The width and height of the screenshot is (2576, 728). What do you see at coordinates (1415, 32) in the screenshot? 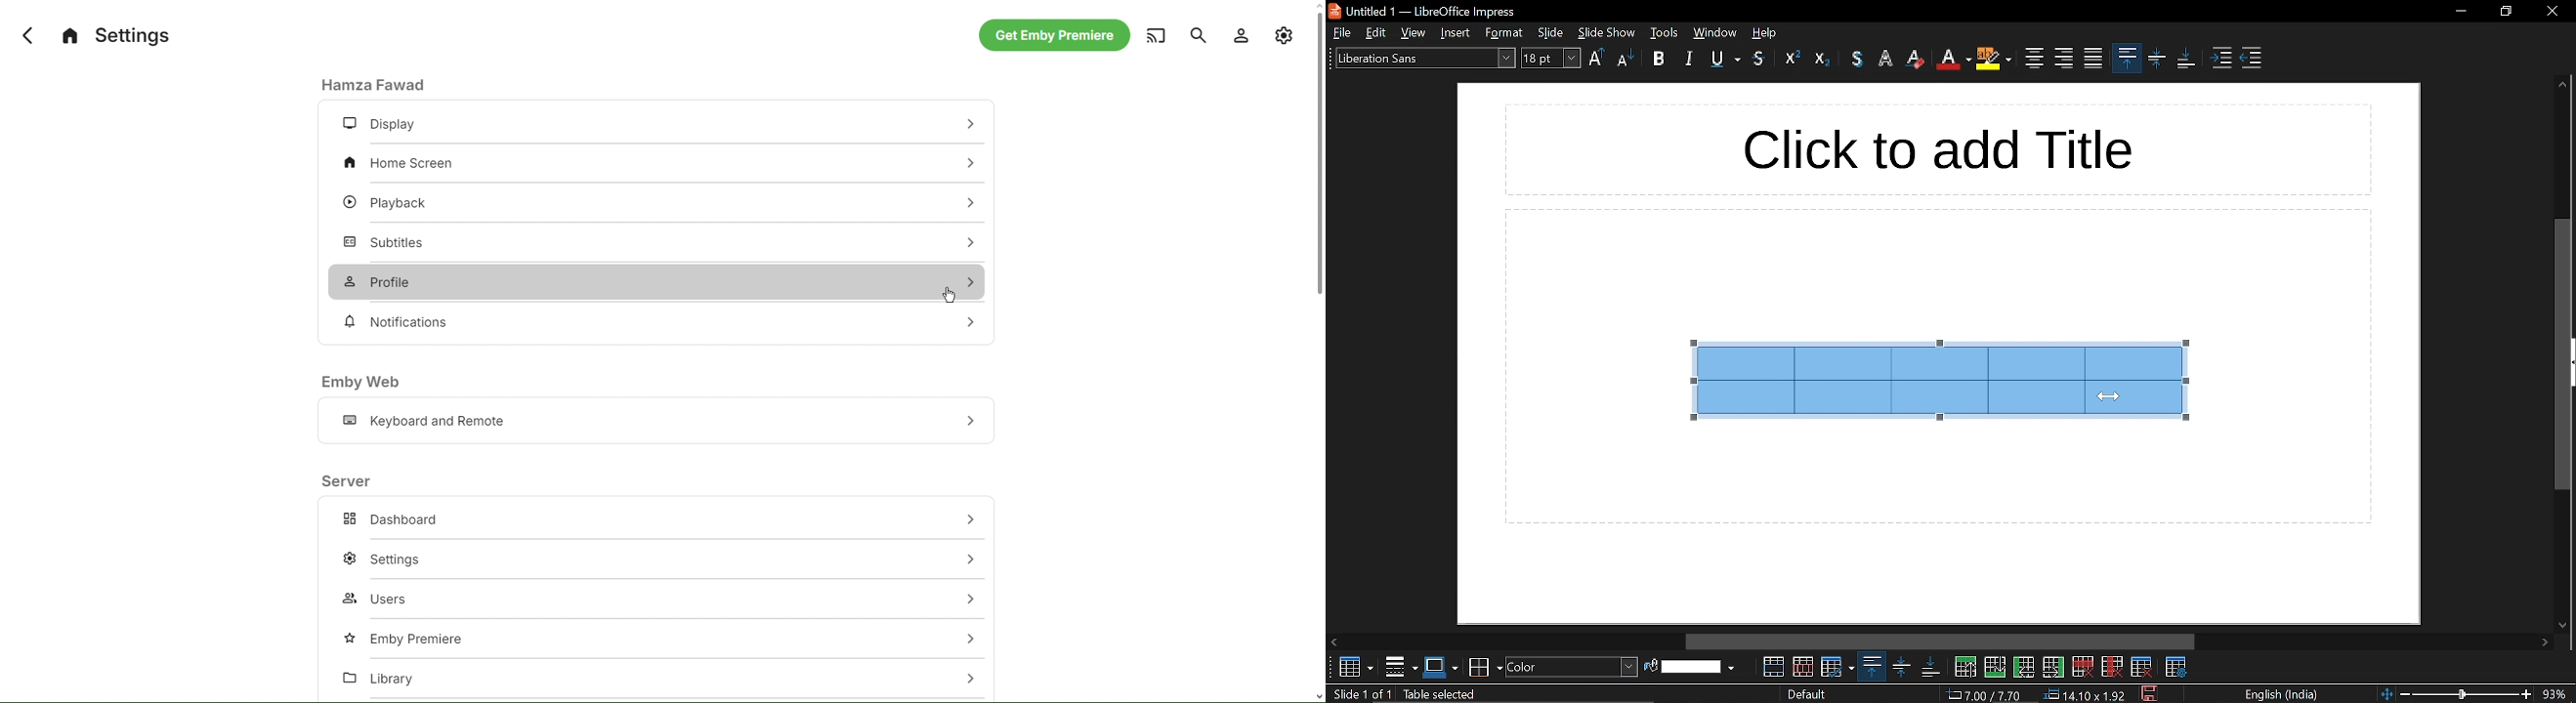
I see `view` at bounding box center [1415, 32].